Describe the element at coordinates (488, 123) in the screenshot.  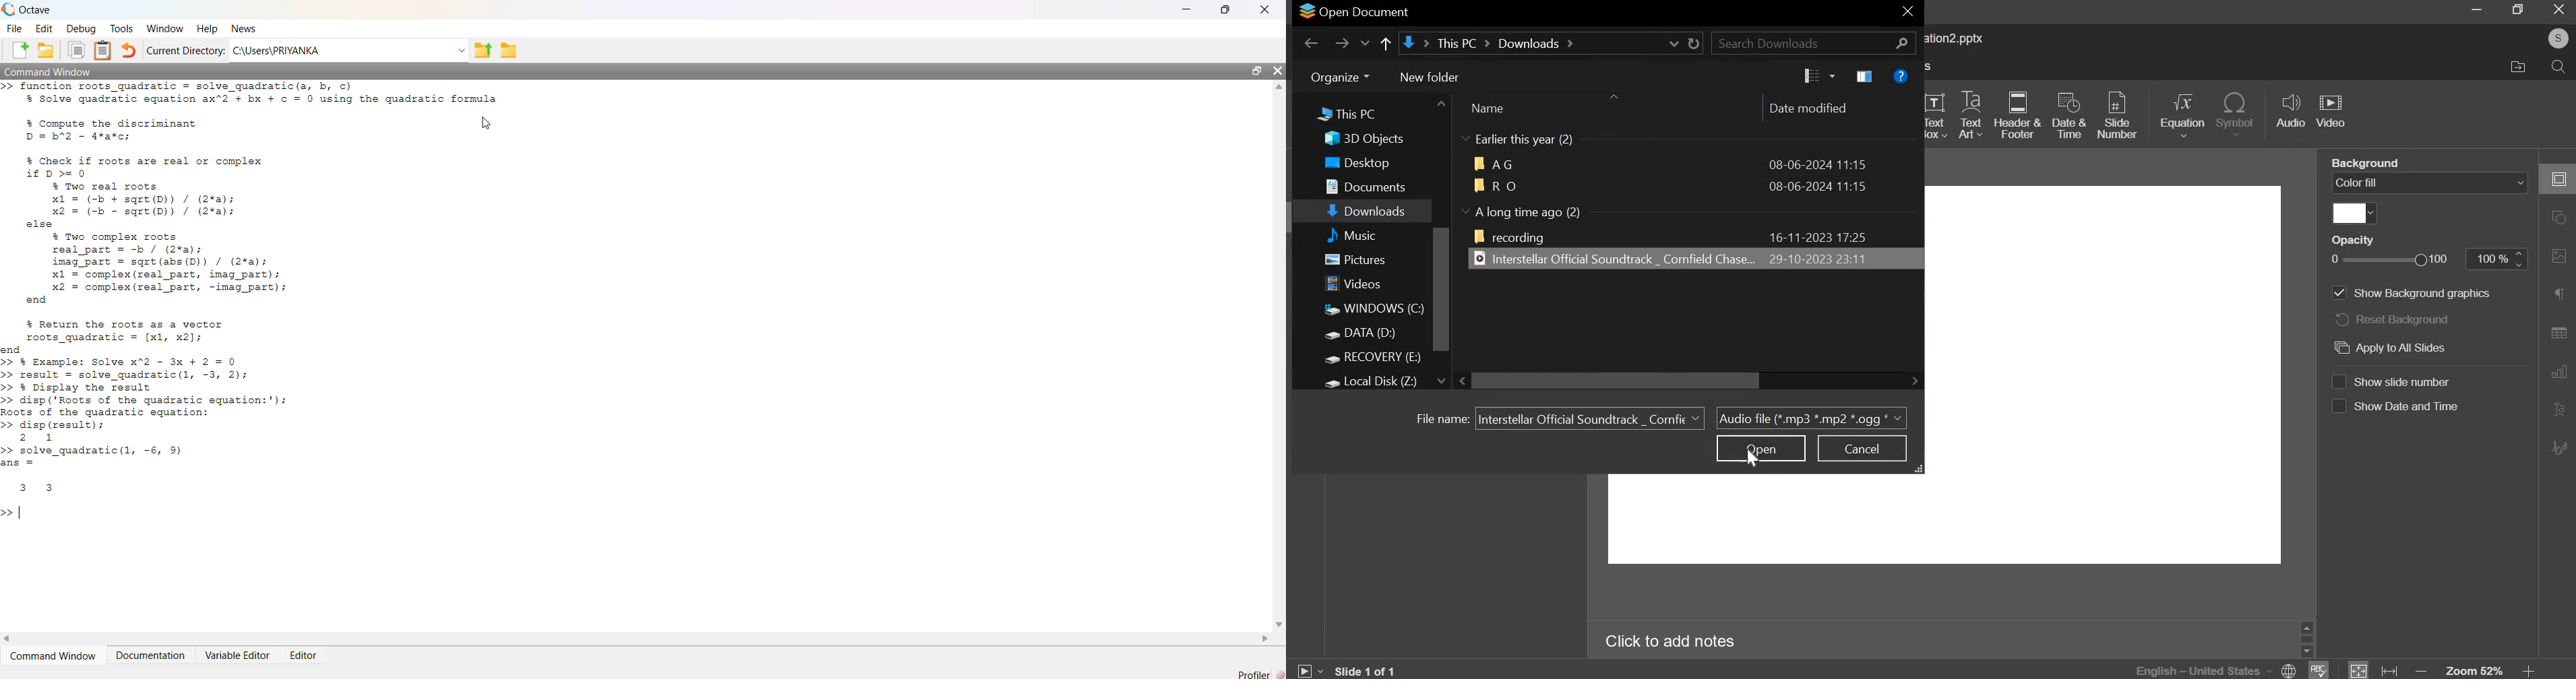
I see `Cursor` at that location.